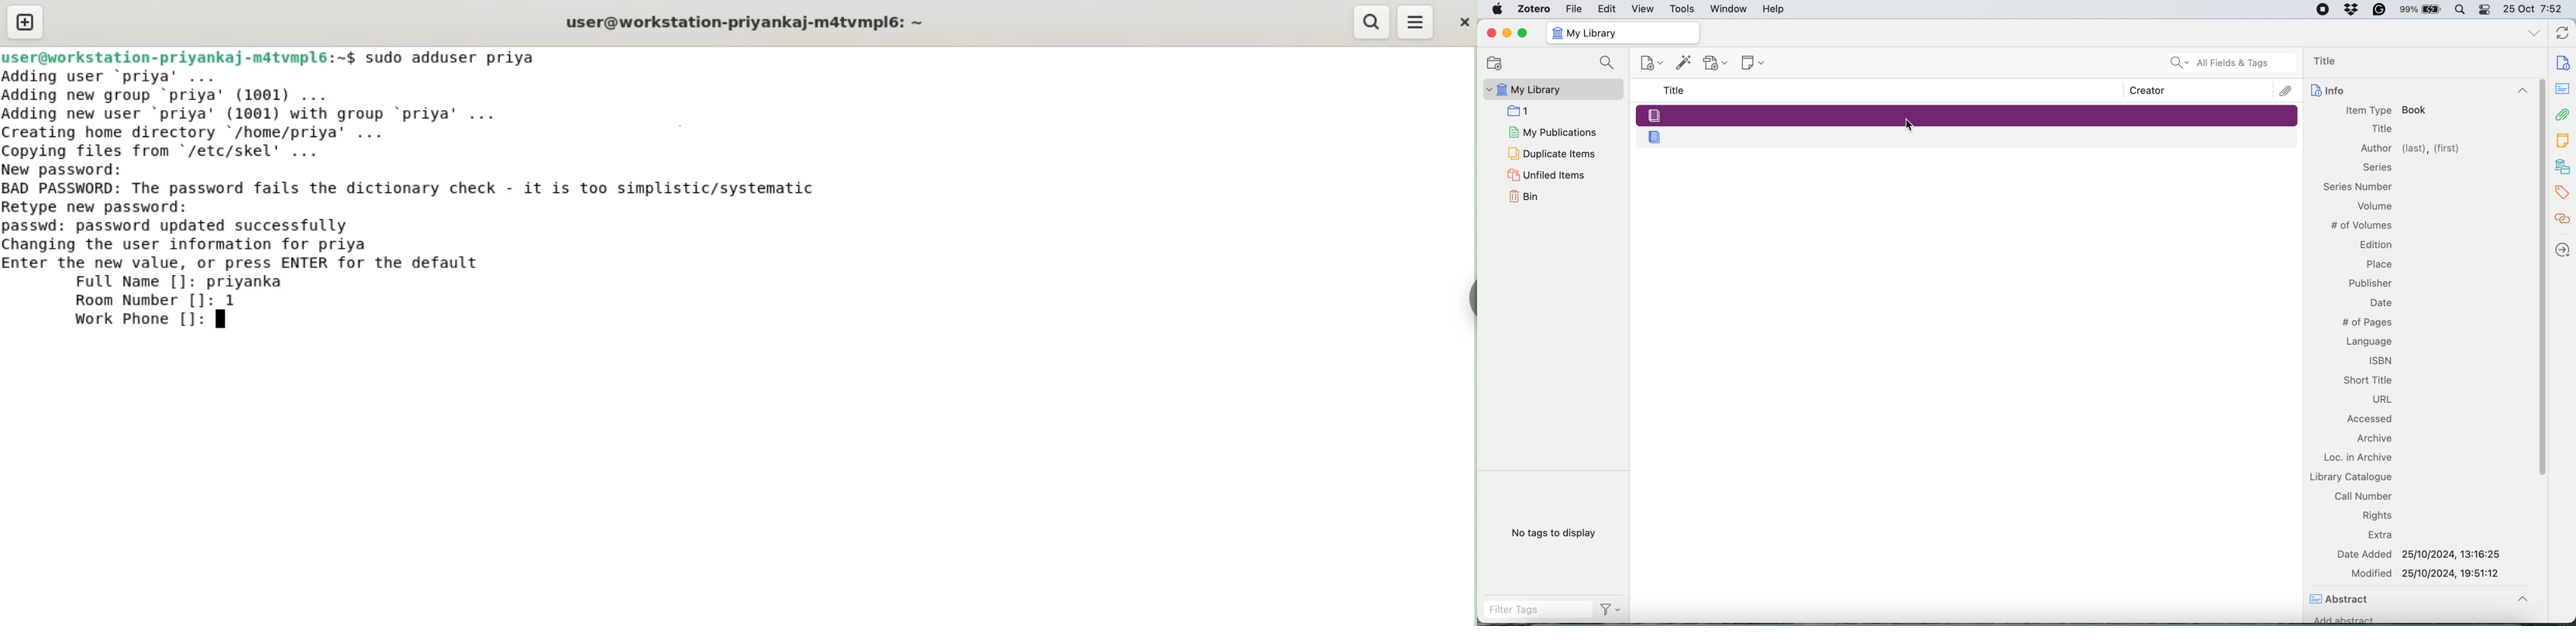 The width and height of the screenshot is (2576, 644). What do you see at coordinates (2383, 400) in the screenshot?
I see `URL` at bounding box center [2383, 400].